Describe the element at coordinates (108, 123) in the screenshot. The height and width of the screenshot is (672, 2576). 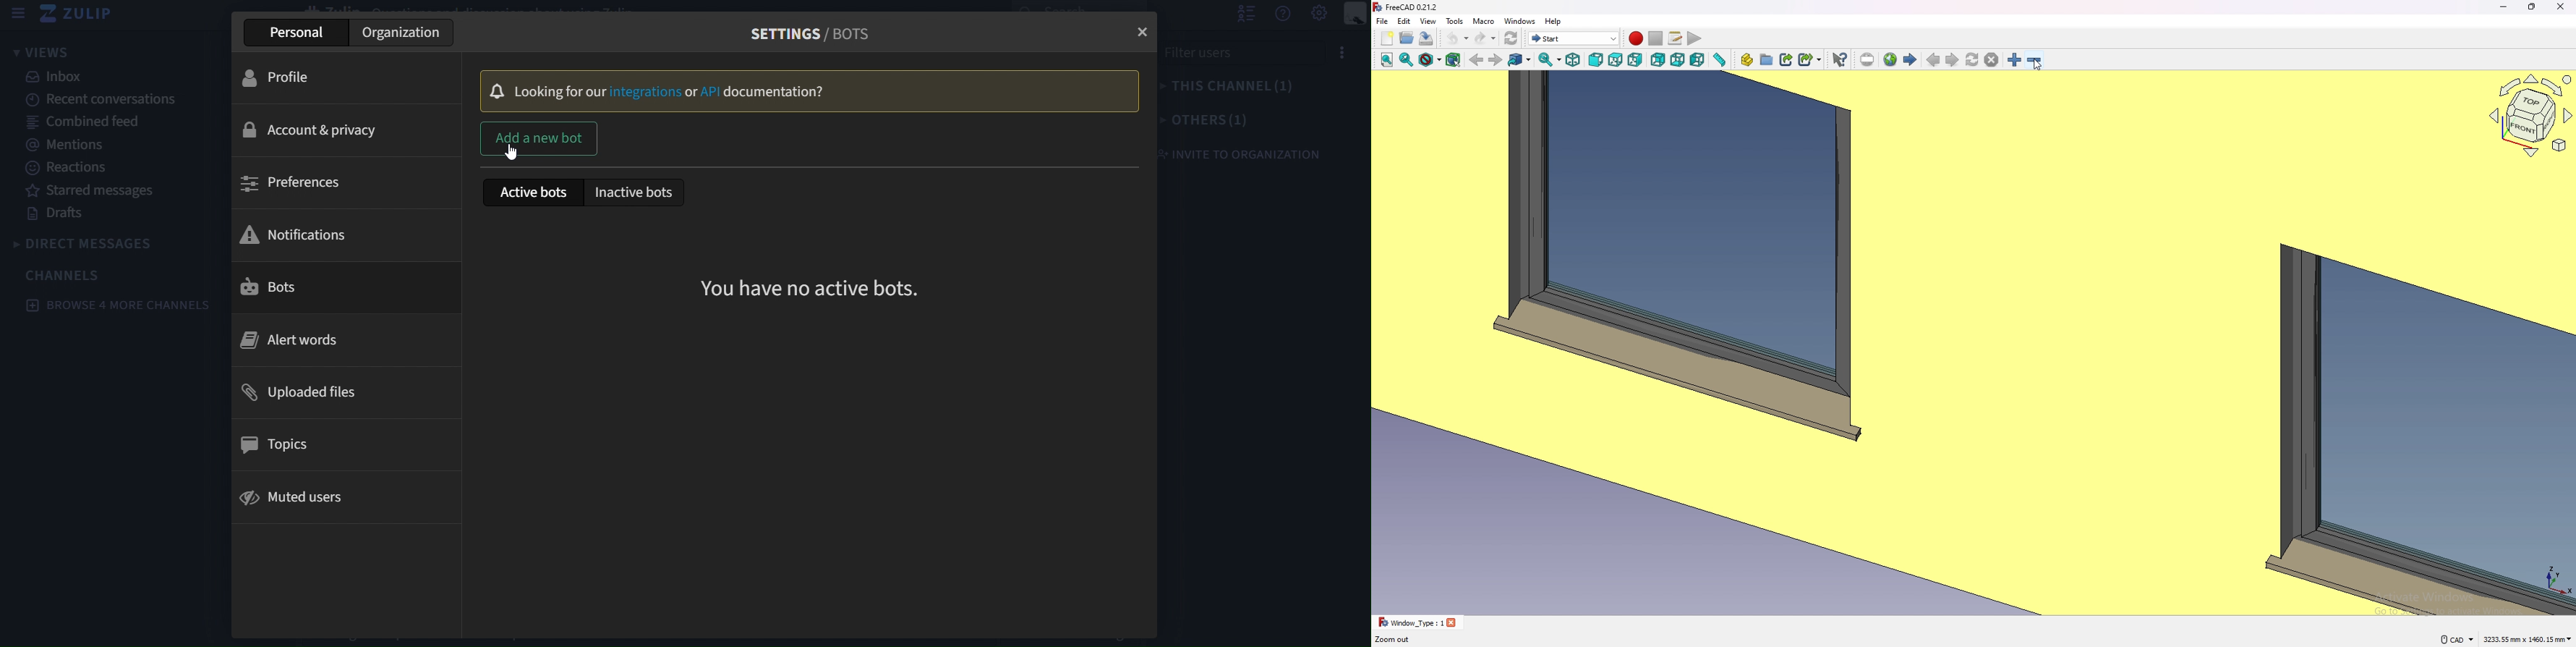
I see `combined feed` at that location.